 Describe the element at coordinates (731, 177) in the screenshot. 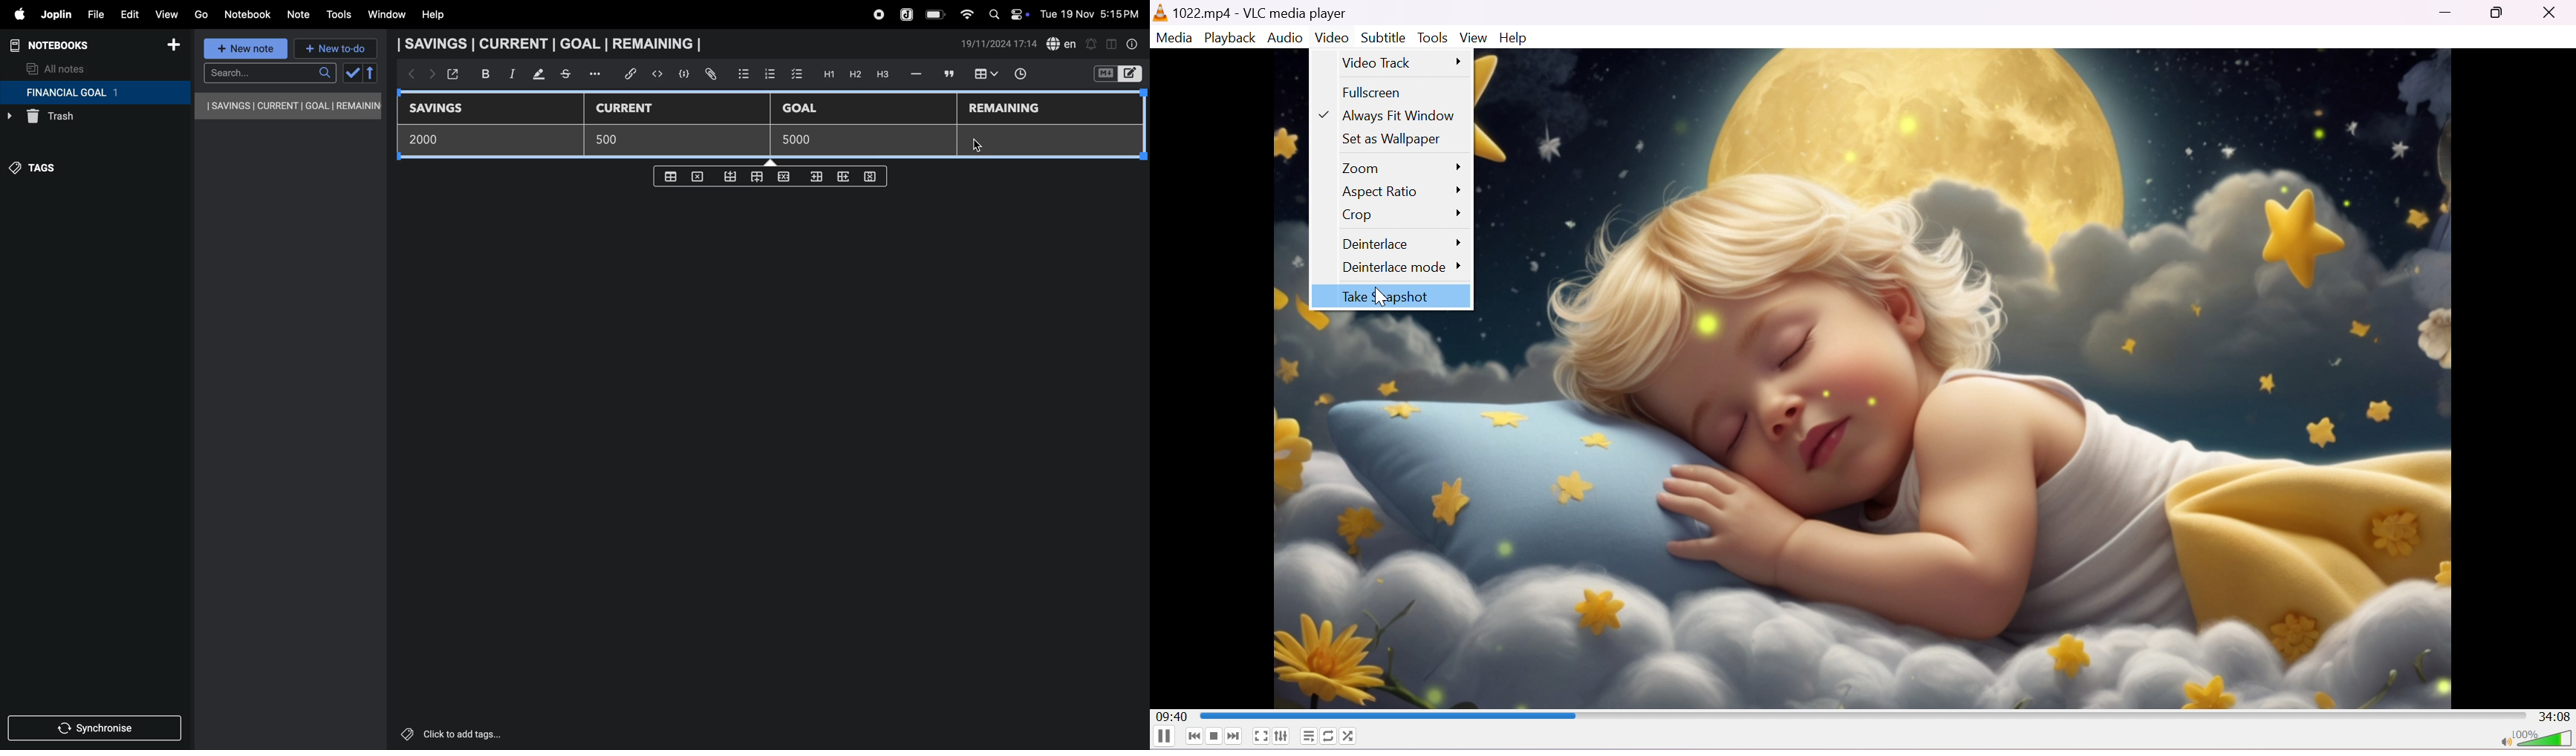

I see `from bottom` at that location.